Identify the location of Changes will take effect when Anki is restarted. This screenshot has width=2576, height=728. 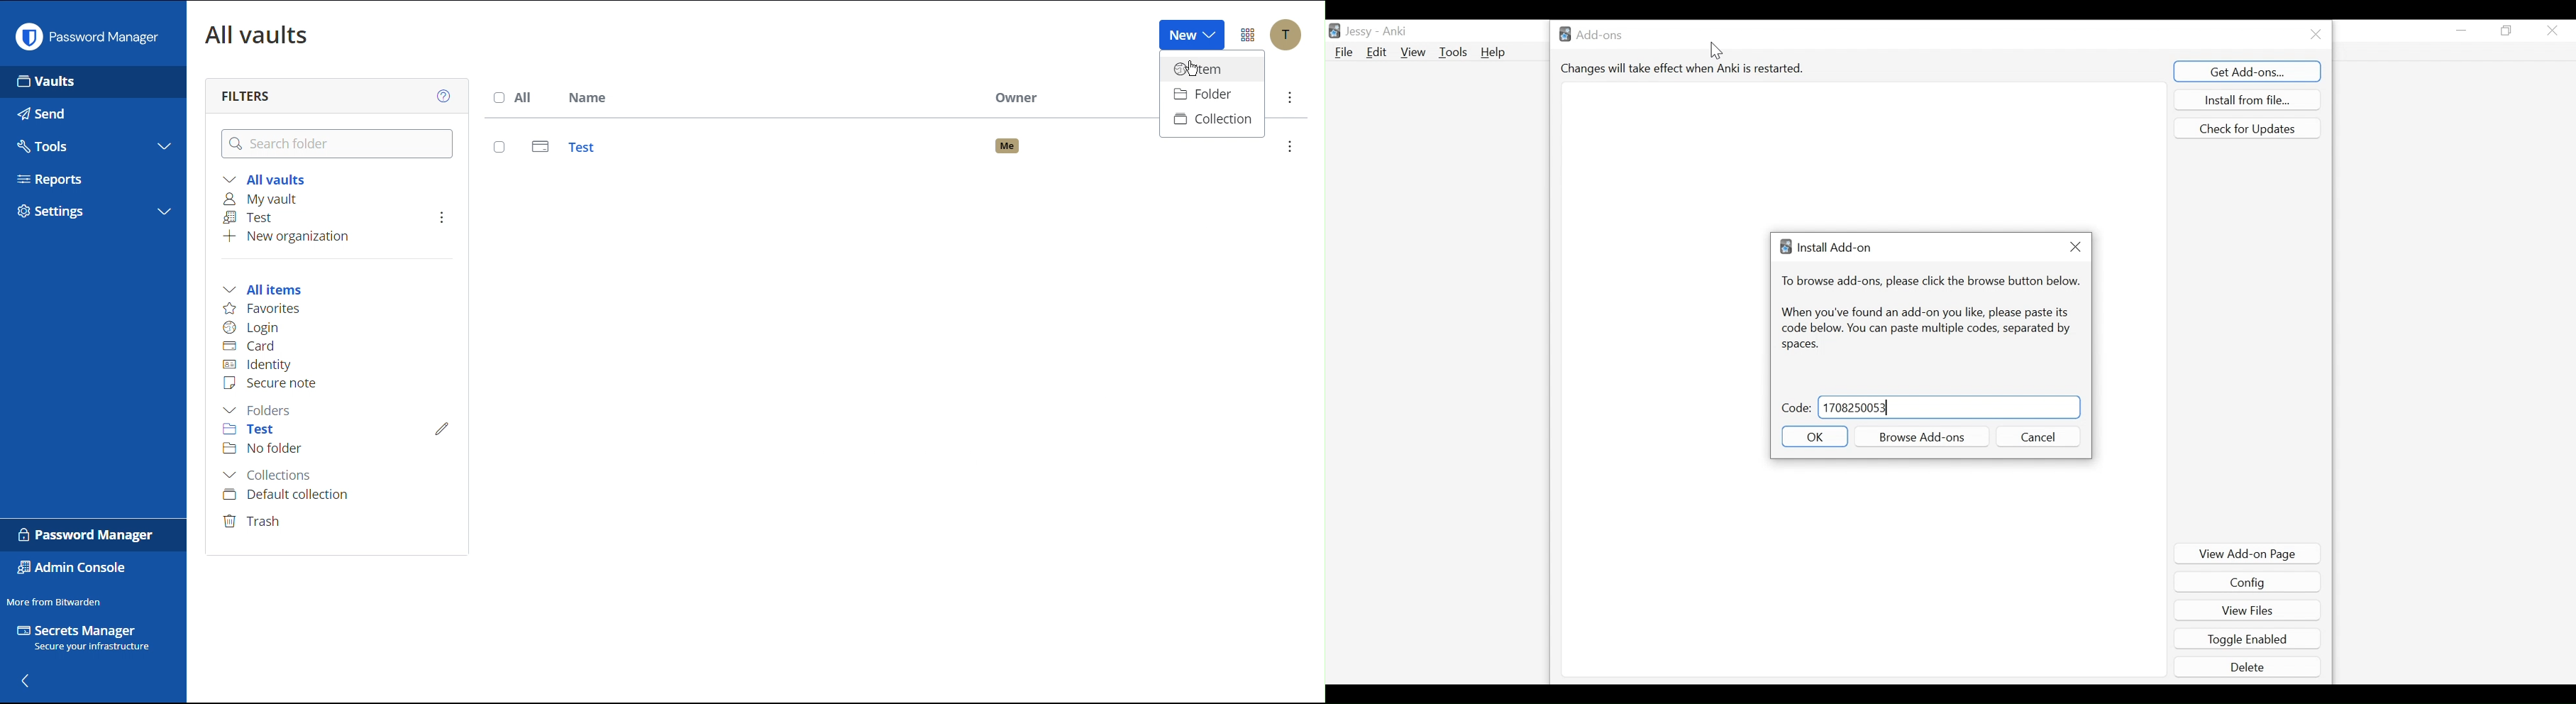
(1684, 68).